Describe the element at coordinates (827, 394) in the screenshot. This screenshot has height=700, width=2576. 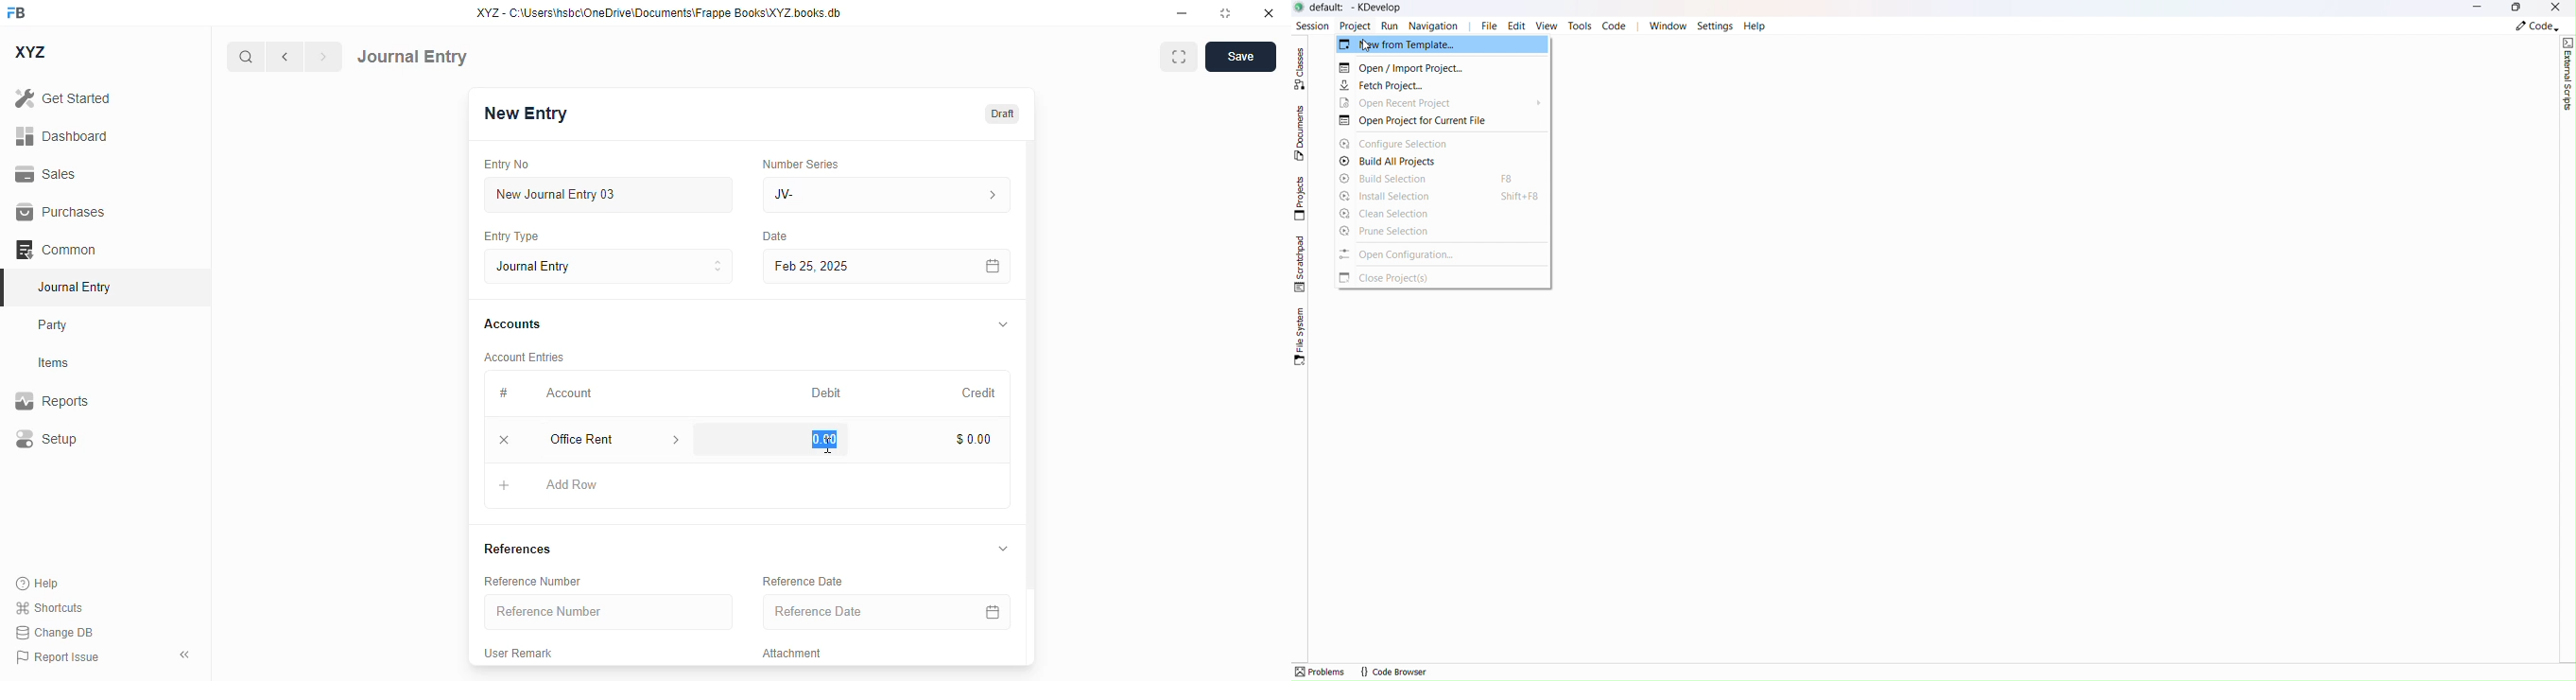
I see `debit` at that location.